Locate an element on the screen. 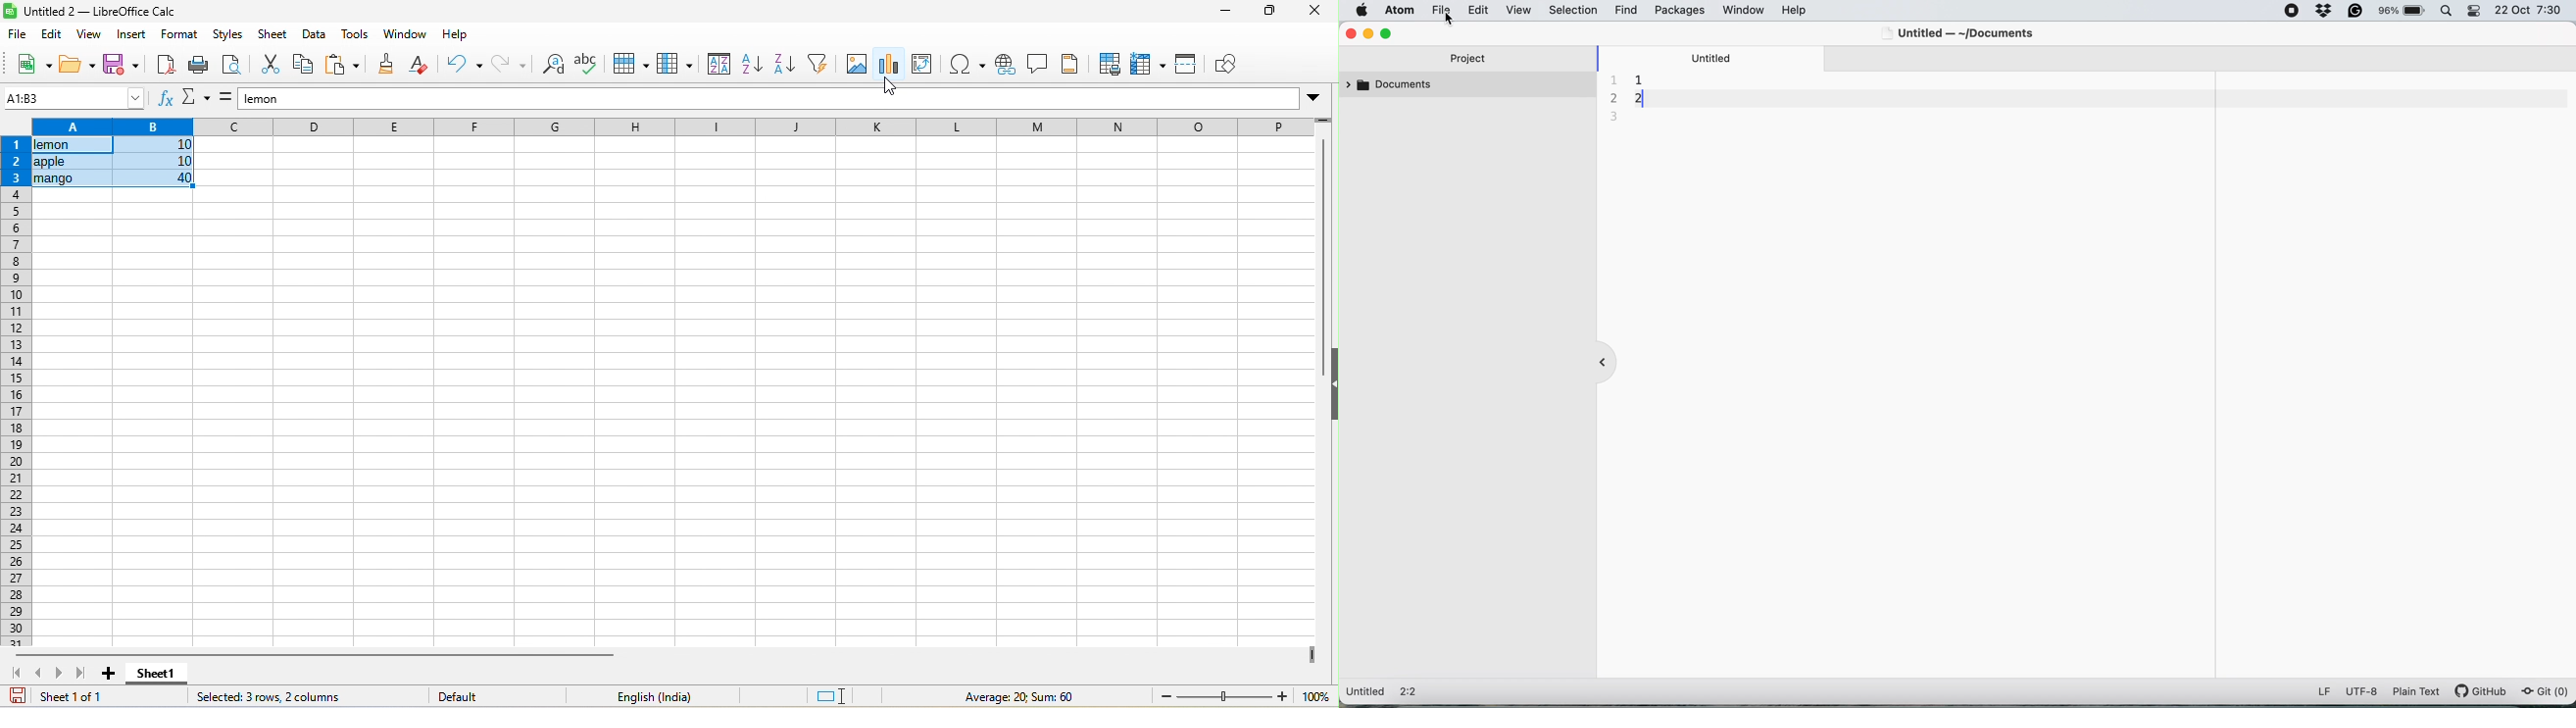 This screenshot has height=728, width=2576. column is located at coordinates (675, 65).